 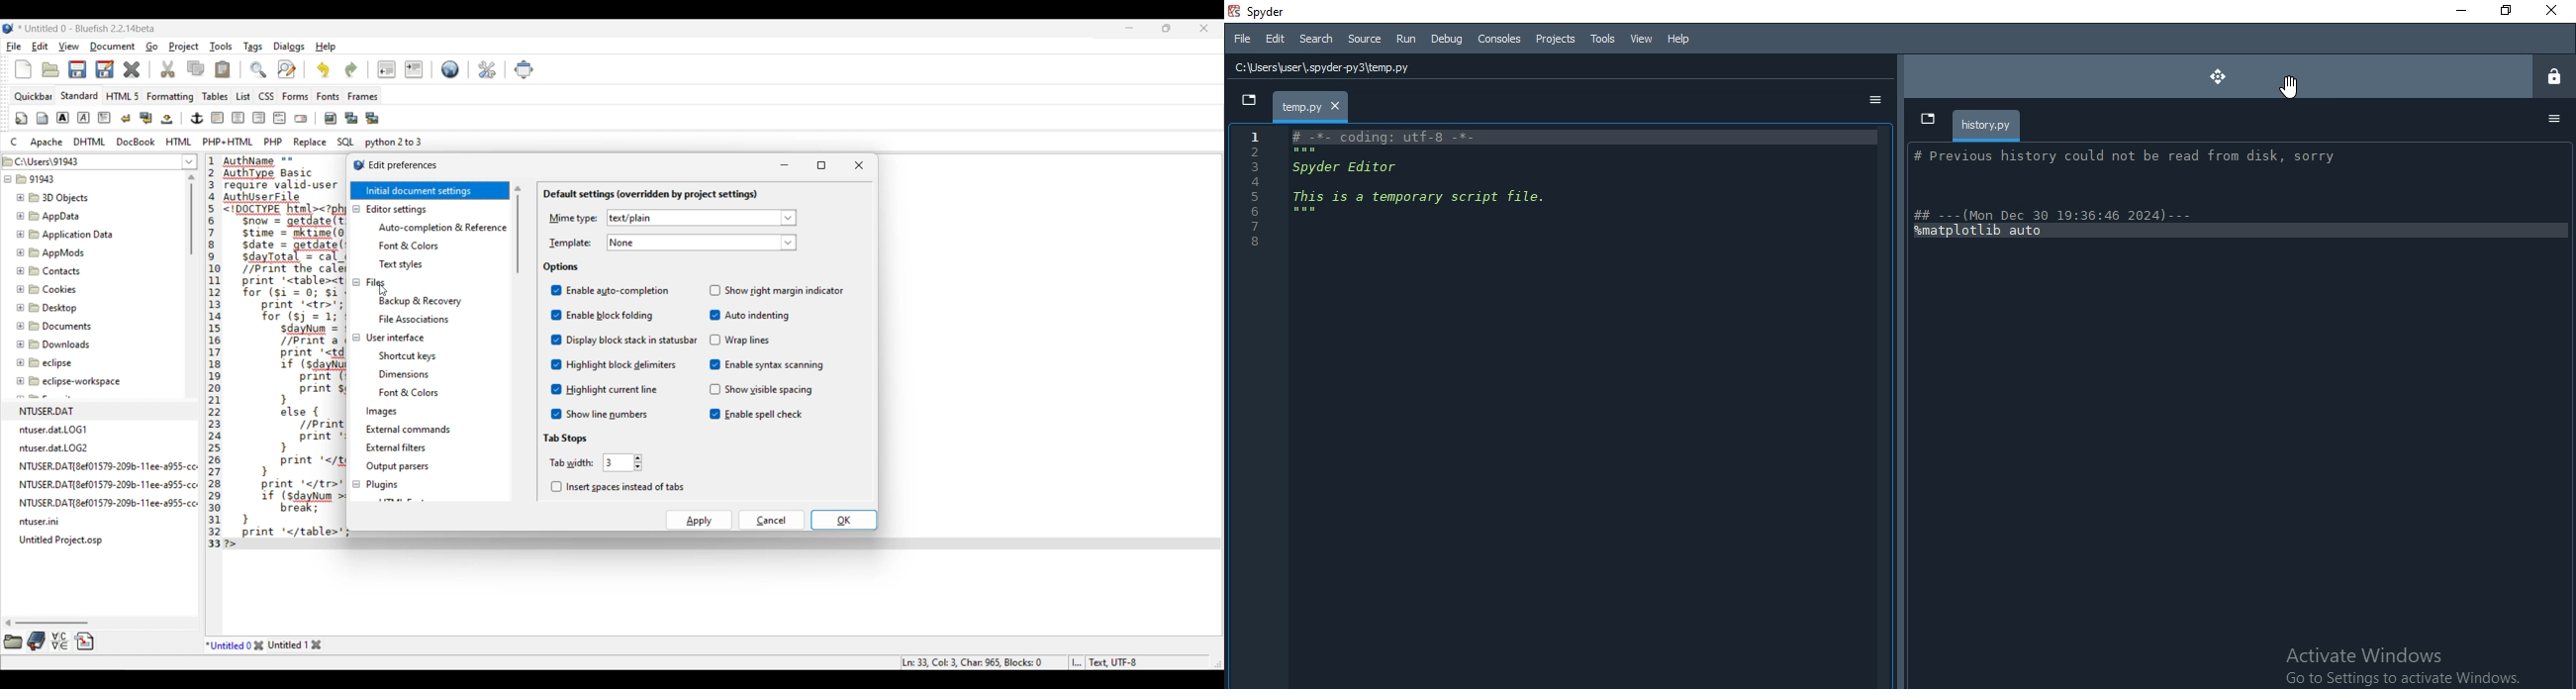 What do you see at coordinates (2542, 123) in the screenshot?
I see `options` at bounding box center [2542, 123].